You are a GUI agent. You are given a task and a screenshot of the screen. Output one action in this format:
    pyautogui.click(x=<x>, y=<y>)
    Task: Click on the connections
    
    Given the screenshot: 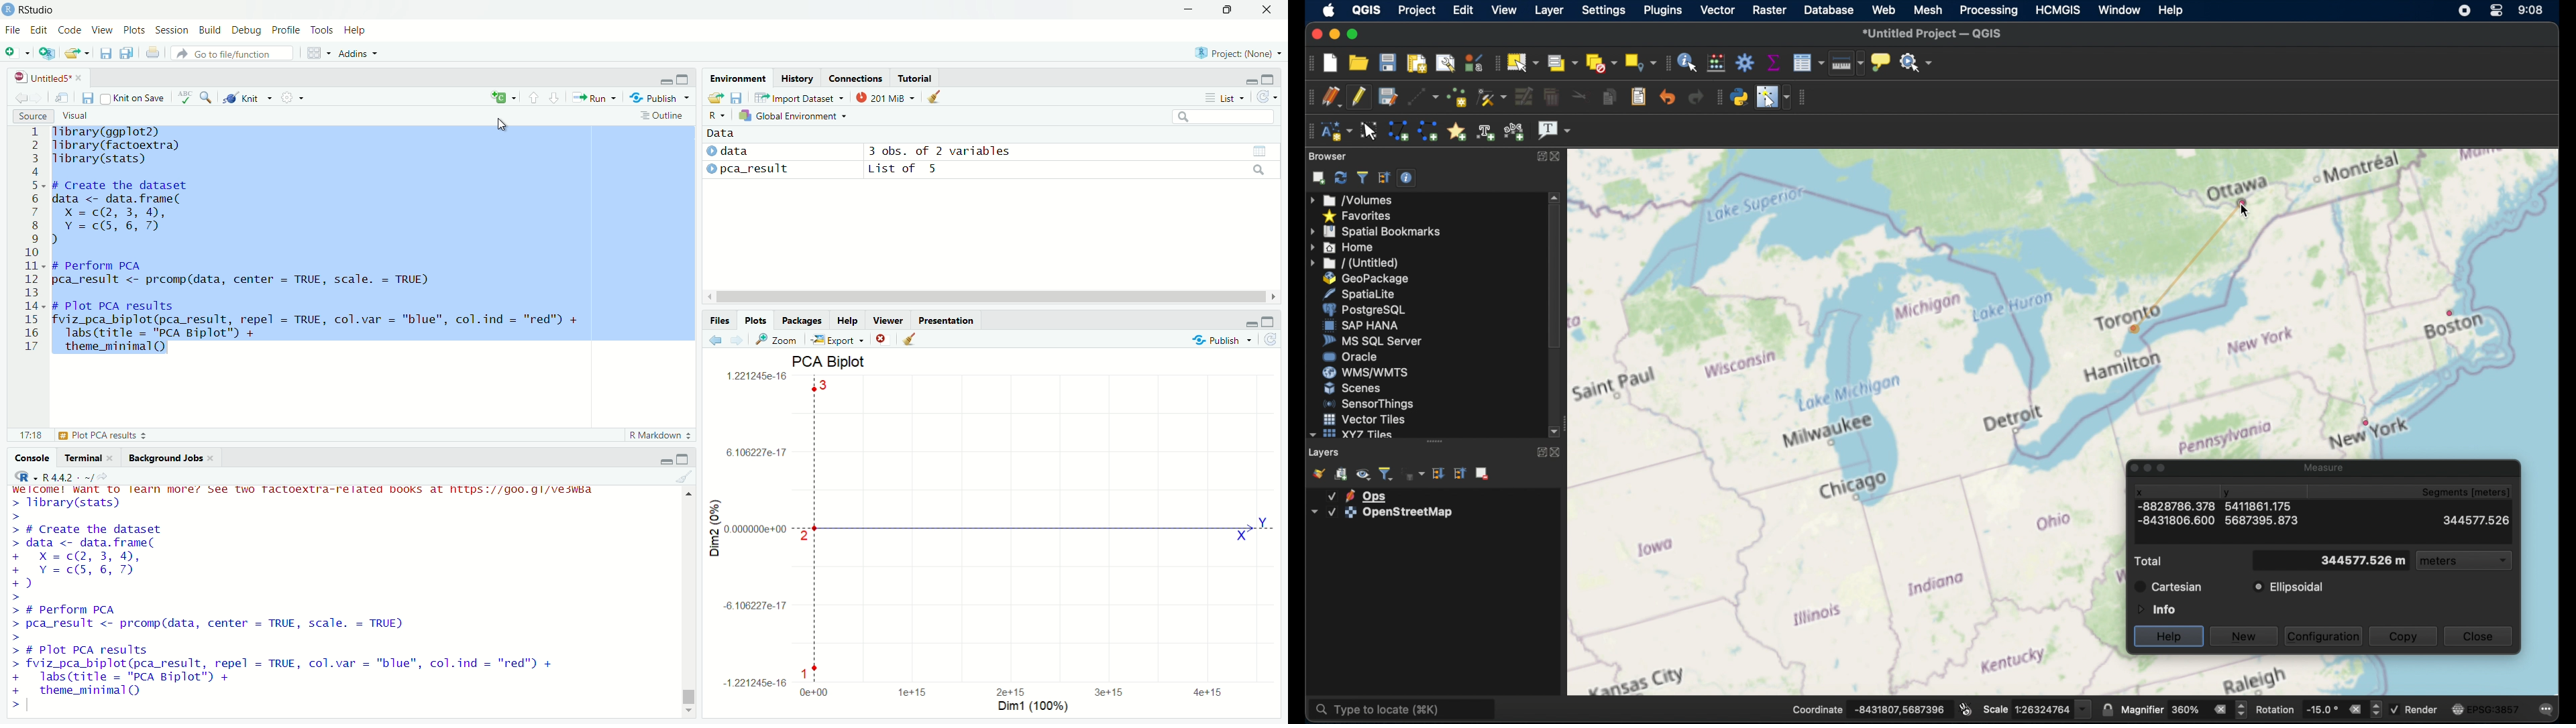 What is the action you would take?
    pyautogui.click(x=855, y=78)
    